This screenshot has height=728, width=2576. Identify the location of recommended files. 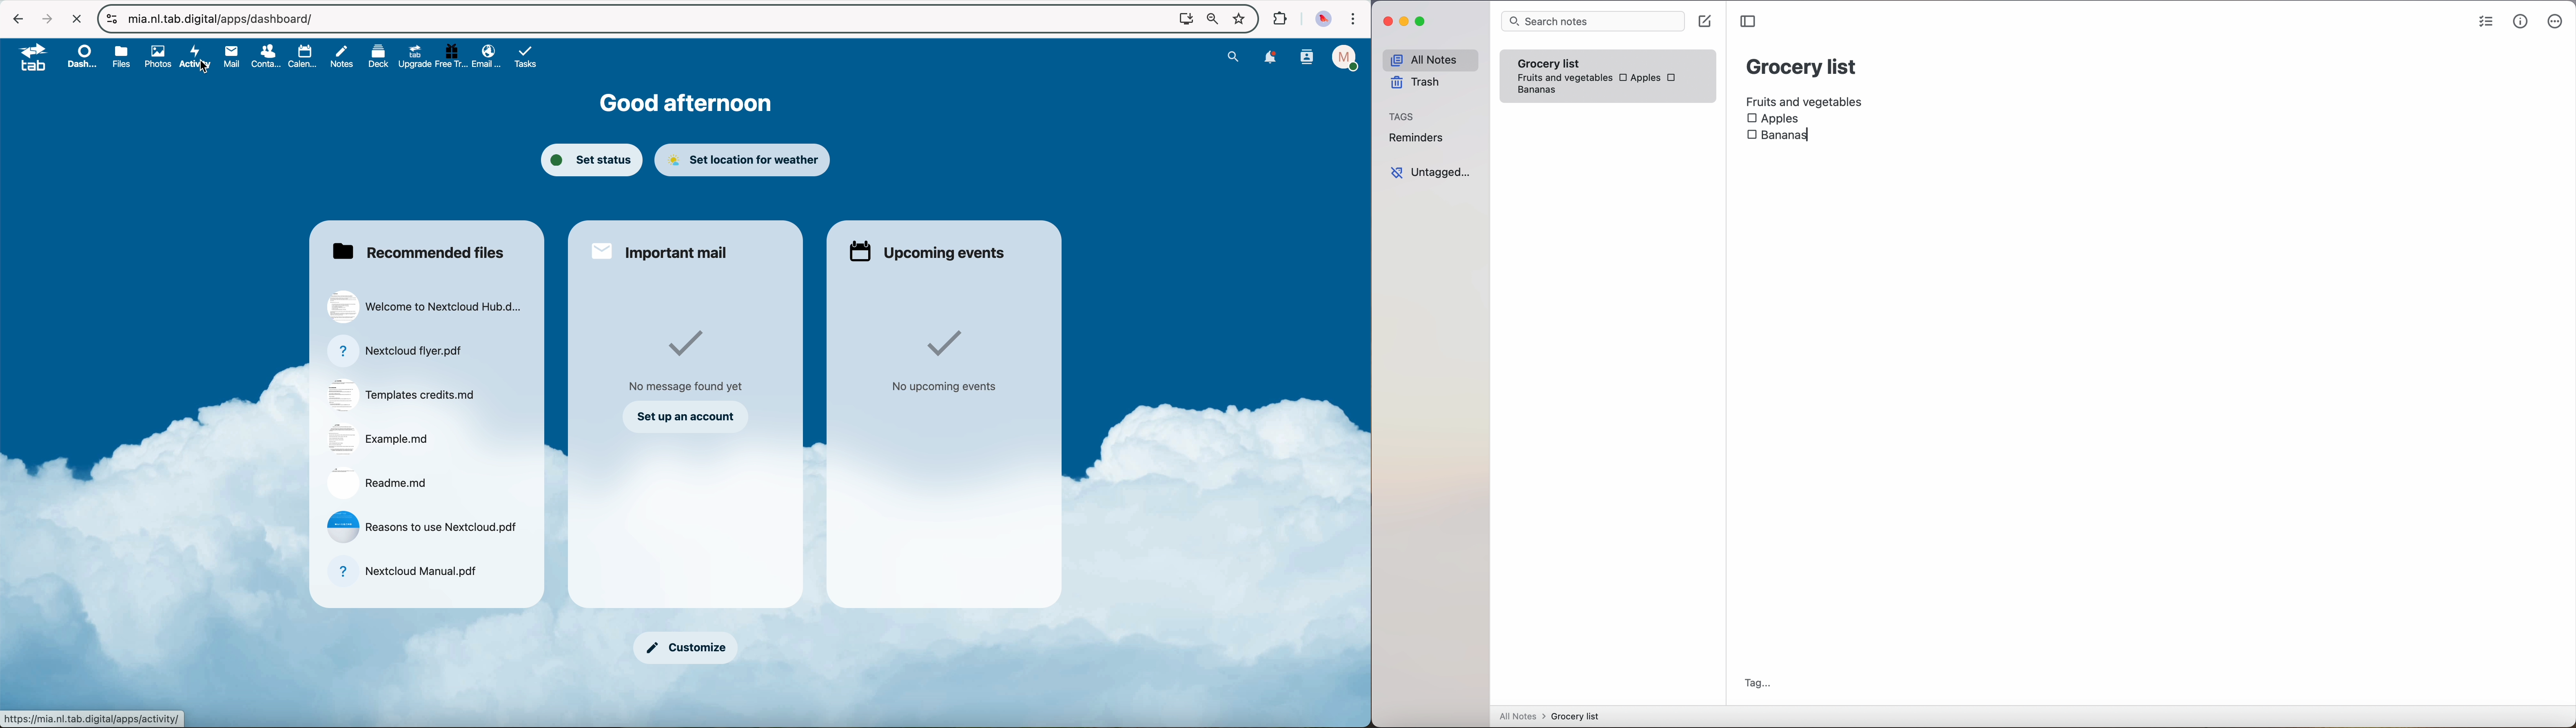
(420, 250).